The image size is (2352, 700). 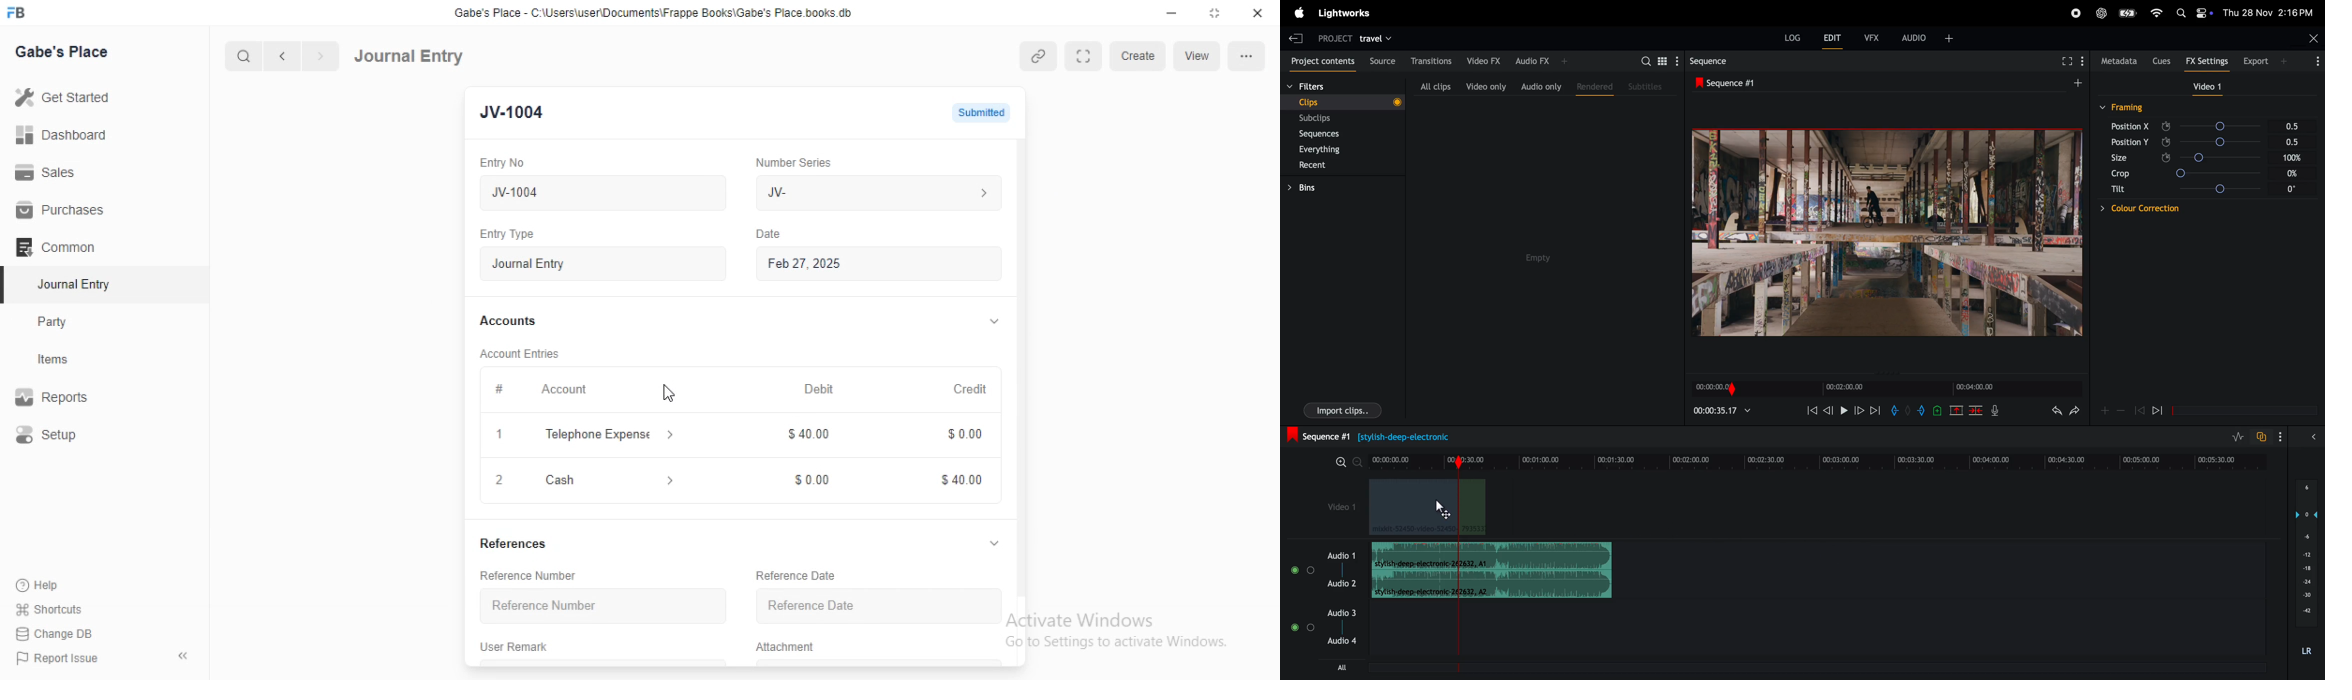 I want to click on ‘User Remark, so click(x=515, y=646).